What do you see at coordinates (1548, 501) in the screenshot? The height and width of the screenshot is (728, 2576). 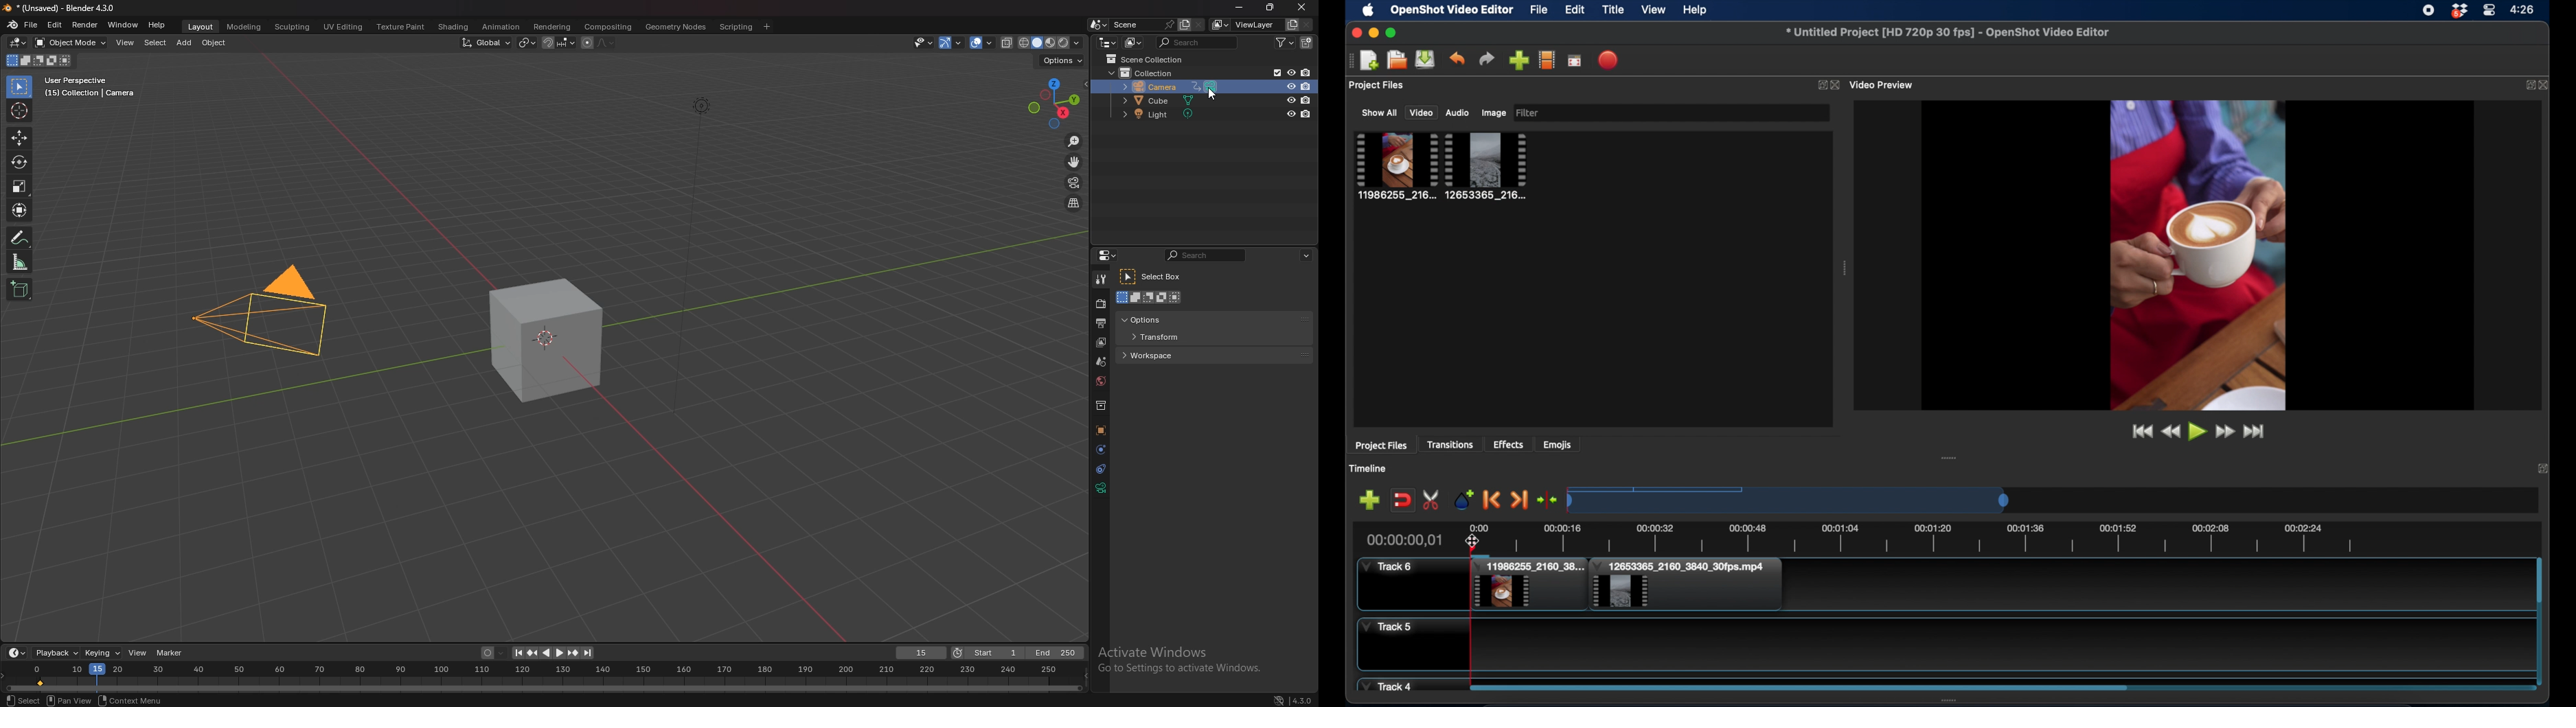 I see `center the timeline playhead` at bounding box center [1548, 501].